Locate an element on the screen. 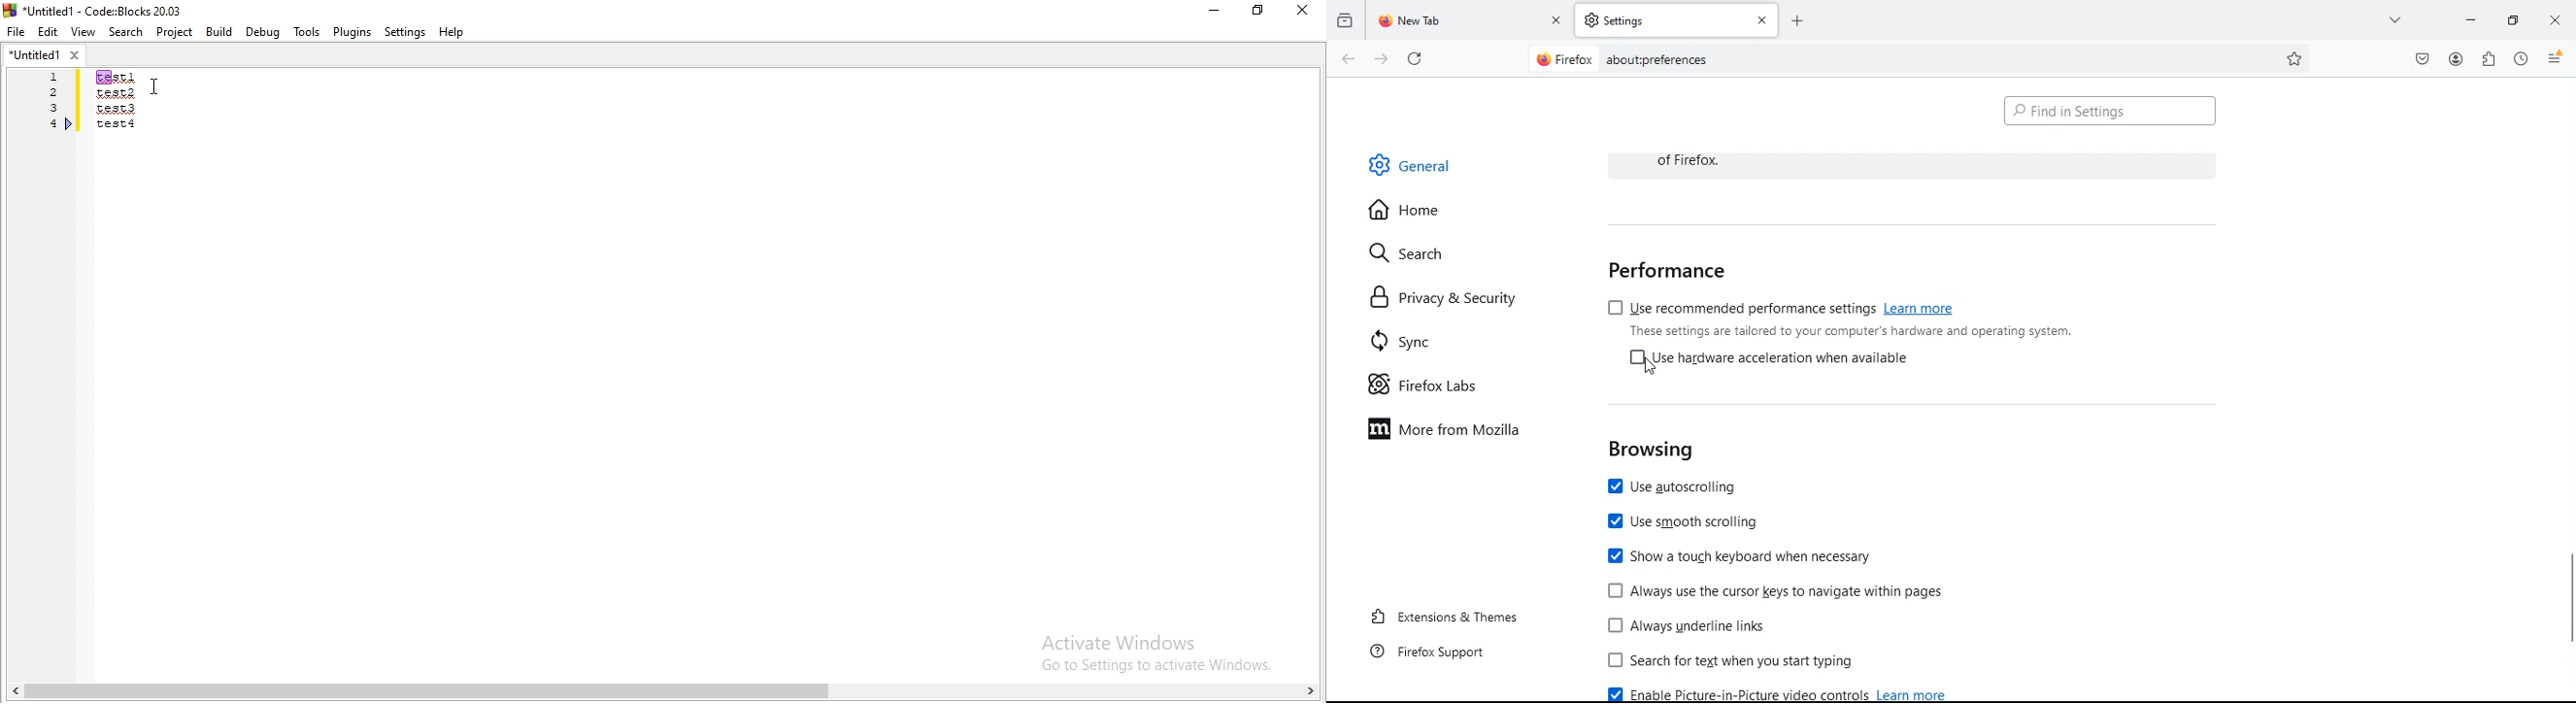  favorite is located at coordinates (2296, 59).